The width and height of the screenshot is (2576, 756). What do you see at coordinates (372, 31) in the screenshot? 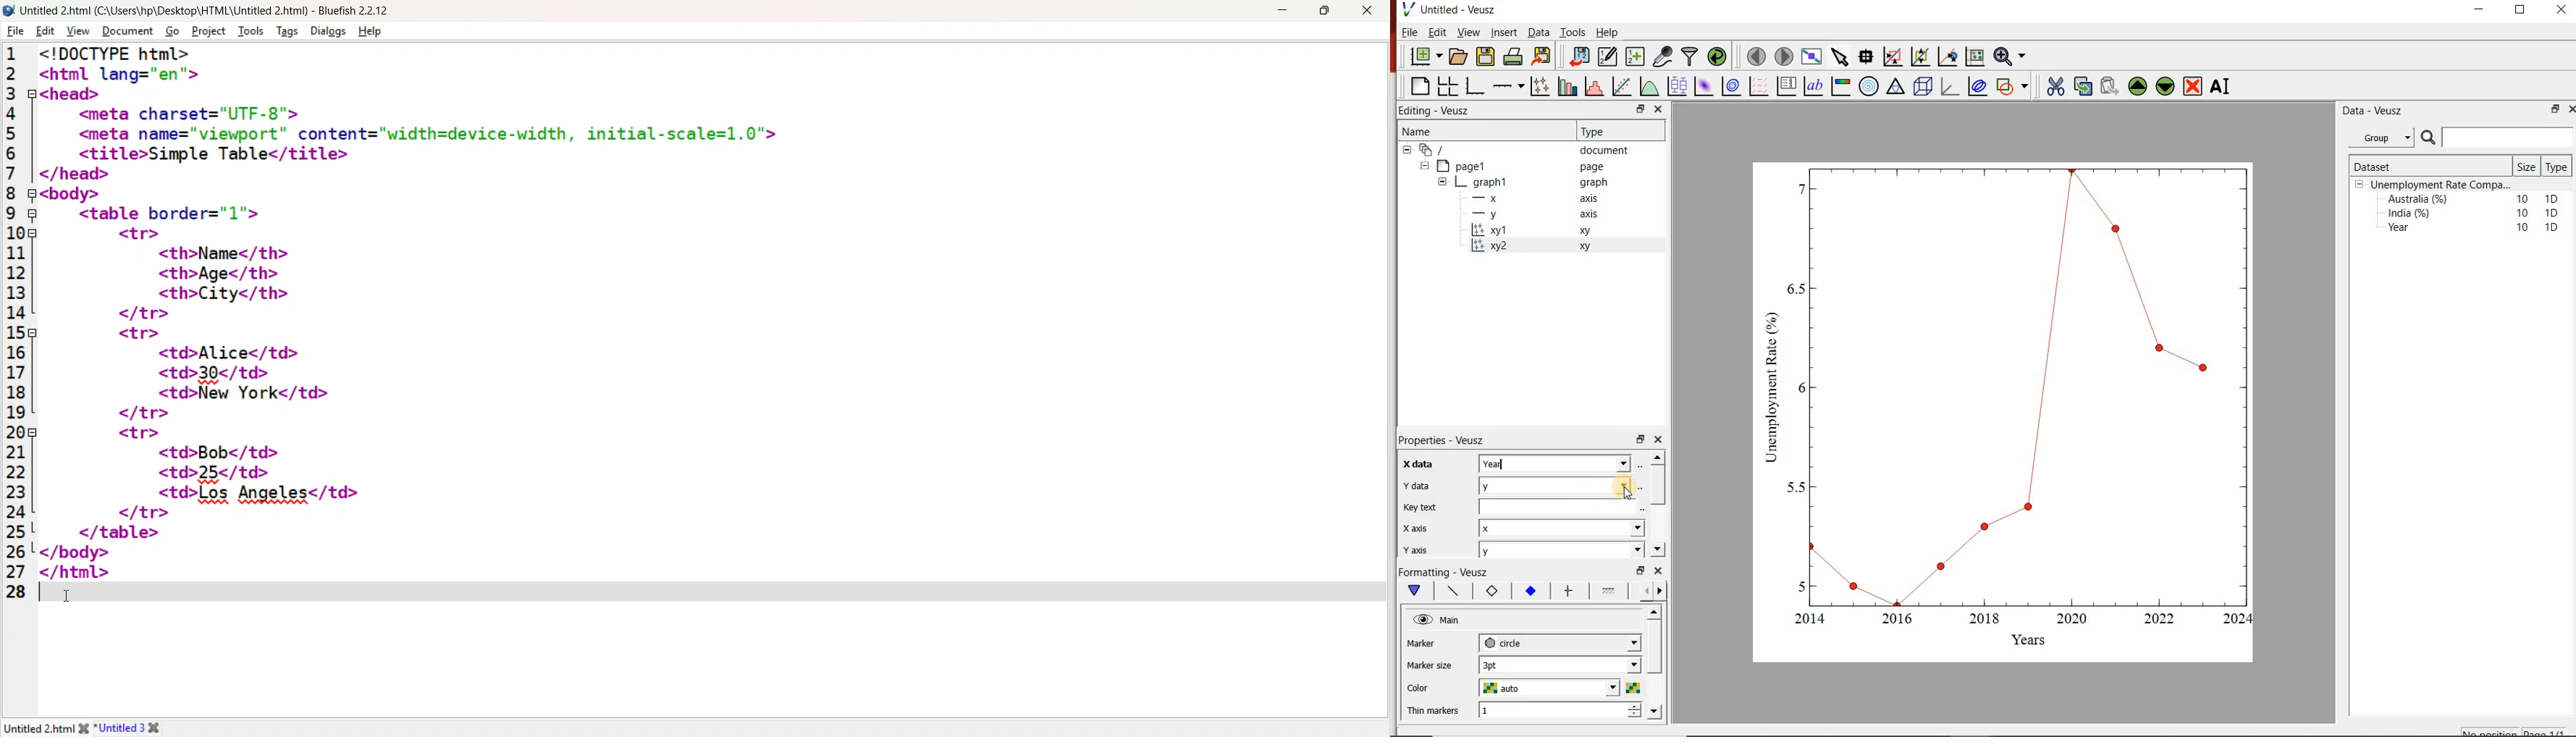
I see `Help` at bounding box center [372, 31].